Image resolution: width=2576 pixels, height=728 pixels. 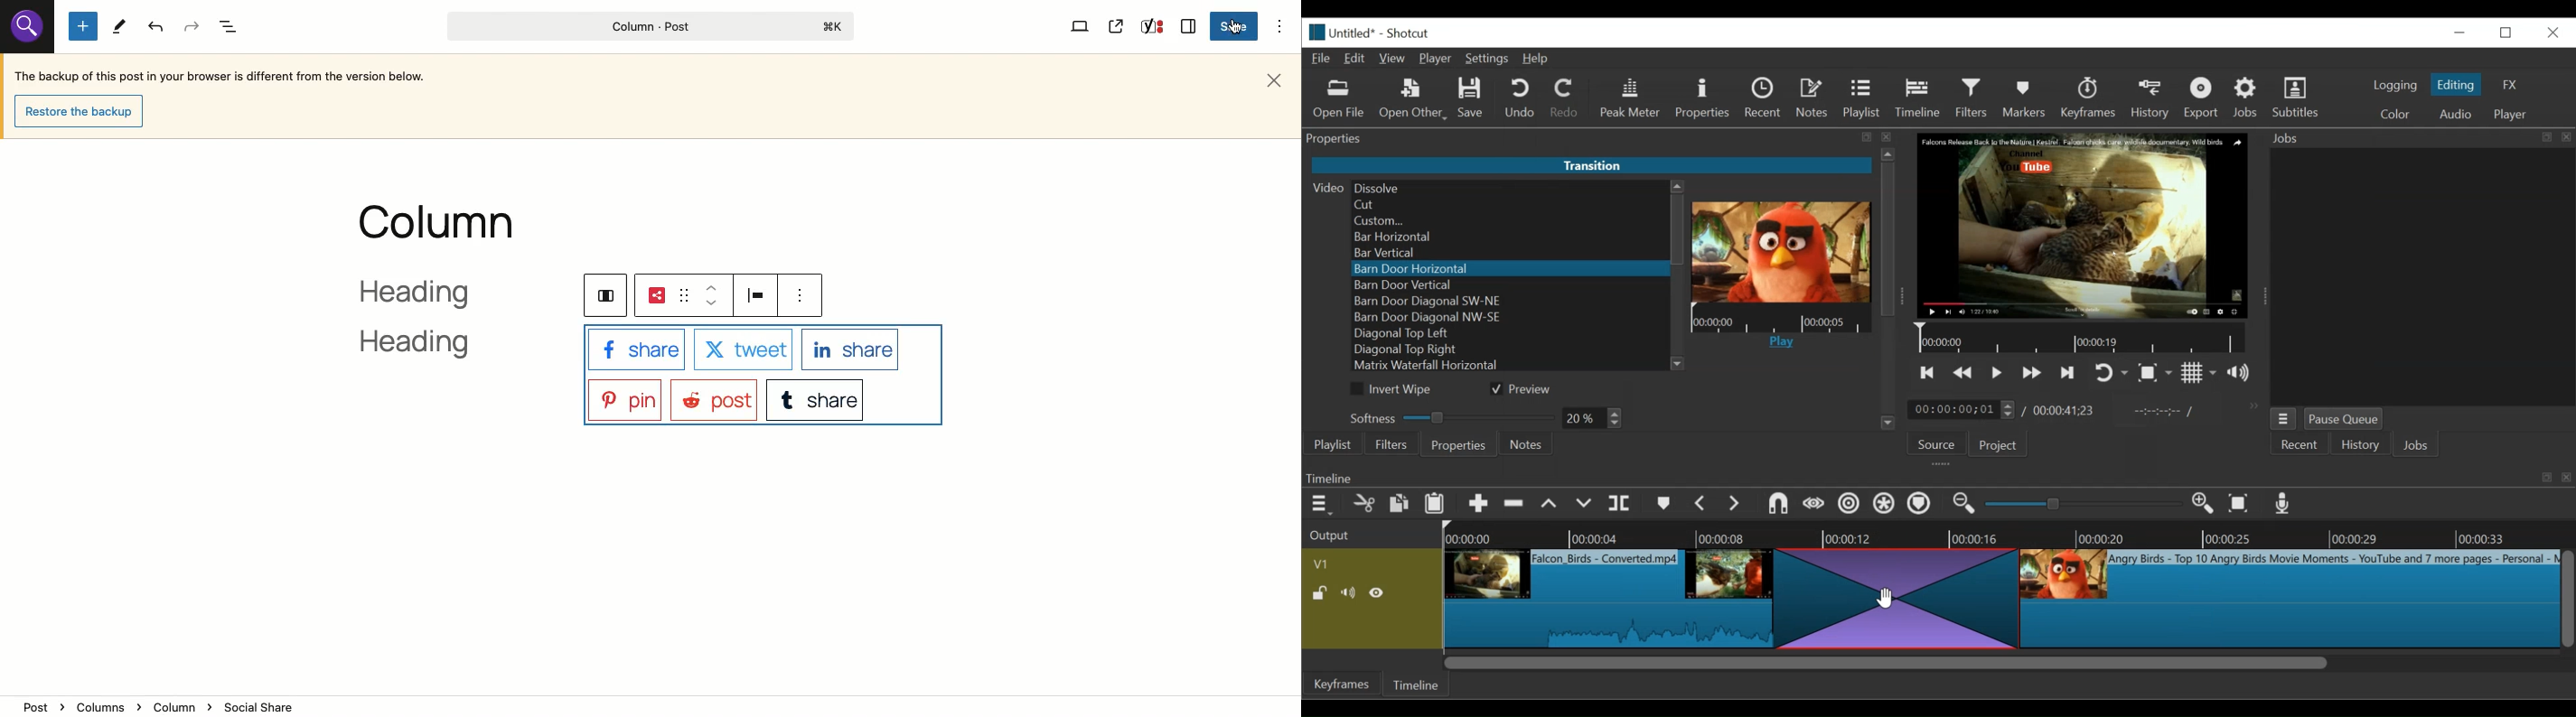 What do you see at coordinates (1356, 31) in the screenshot?
I see `File Name` at bounding box center [1356, 31].